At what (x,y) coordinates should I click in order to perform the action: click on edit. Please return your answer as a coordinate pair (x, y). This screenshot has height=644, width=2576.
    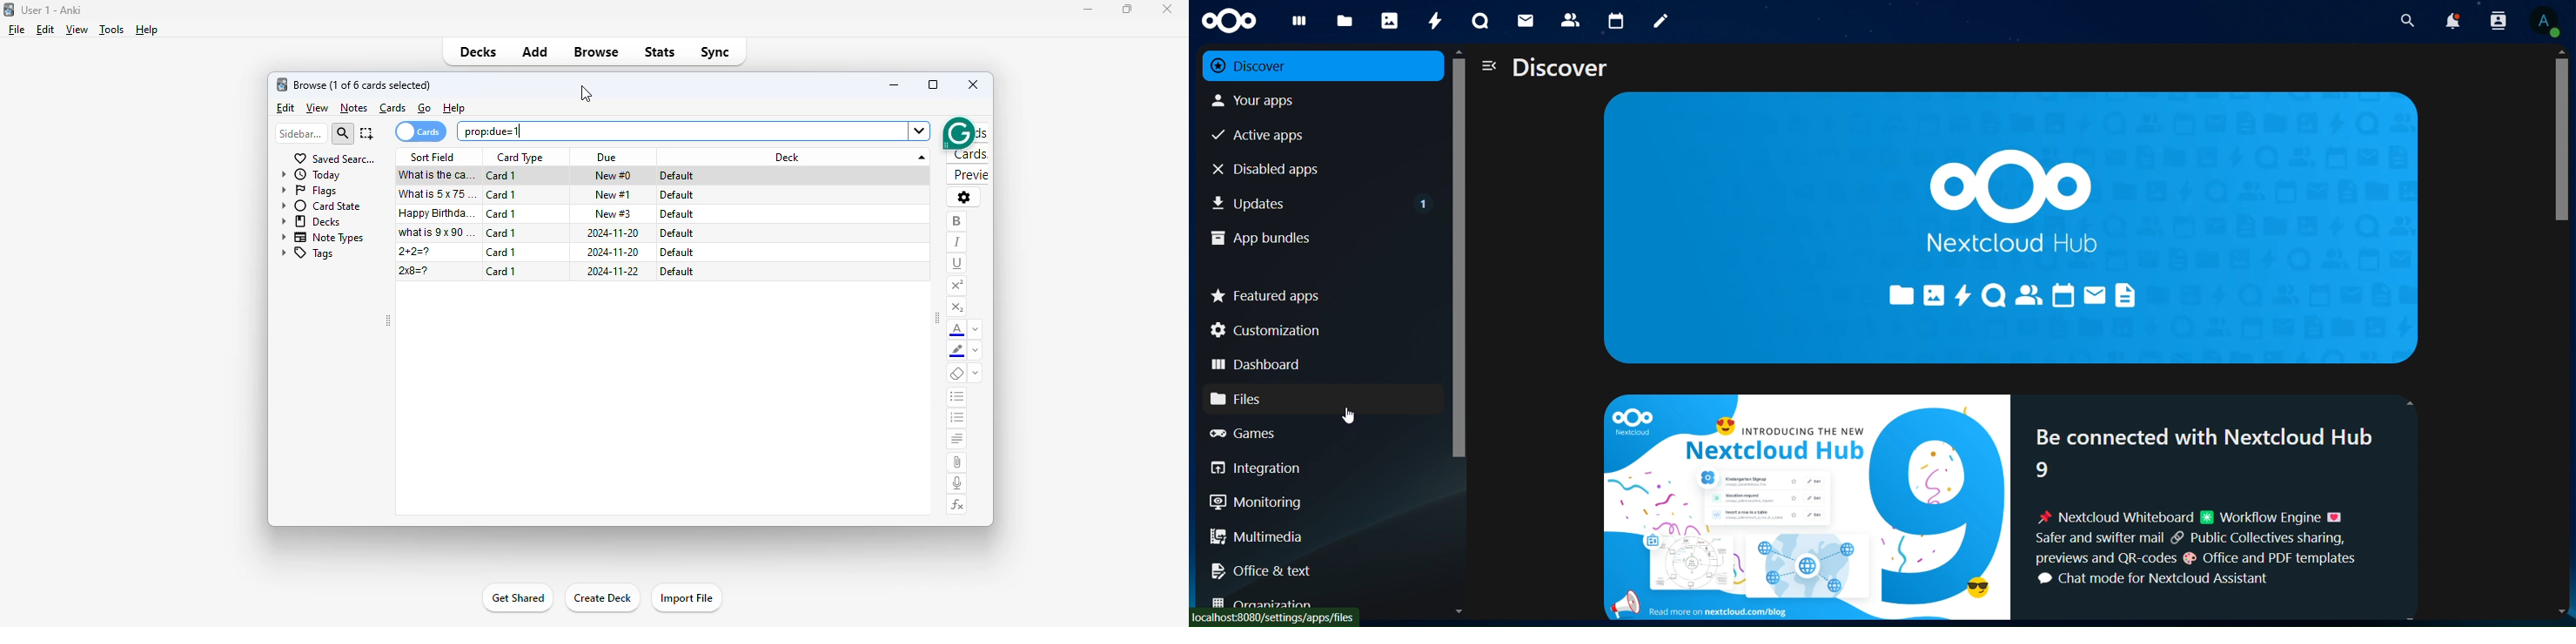
    Looking at the image, I should click on (45, 30).